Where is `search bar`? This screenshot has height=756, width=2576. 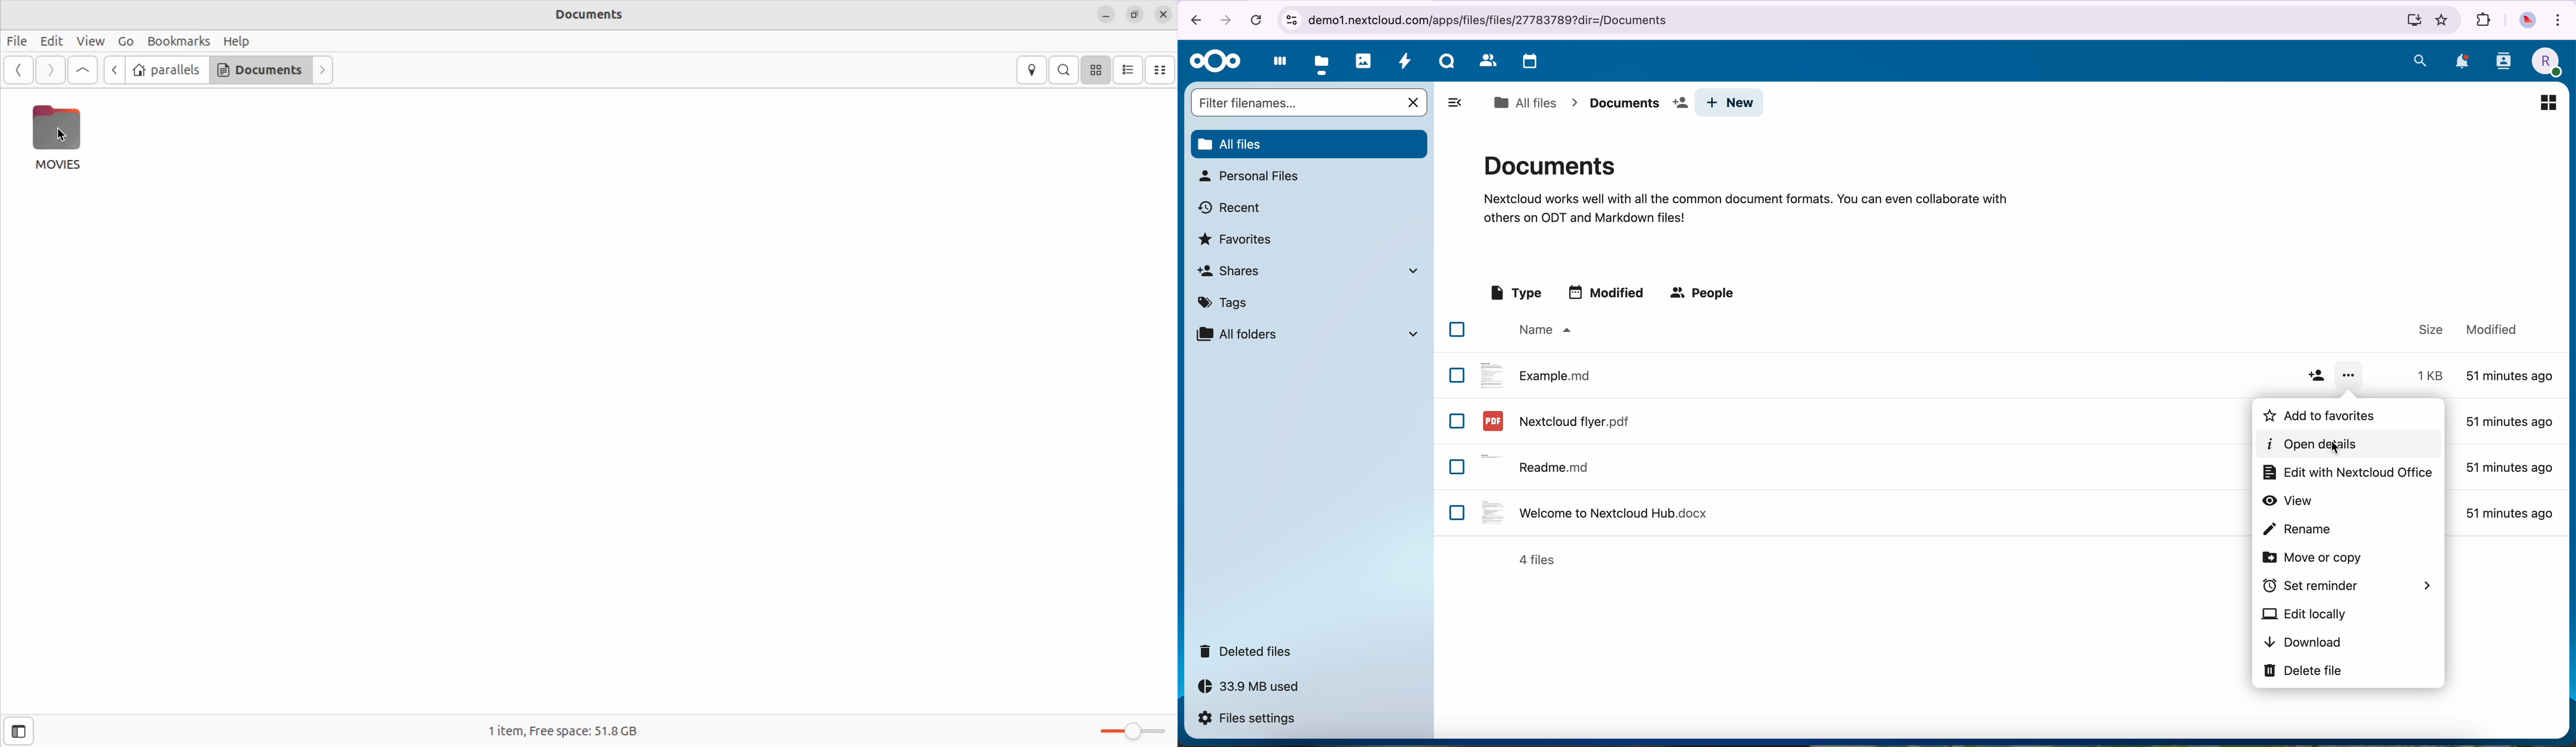
search bar is located at coordinates (1295, 102).